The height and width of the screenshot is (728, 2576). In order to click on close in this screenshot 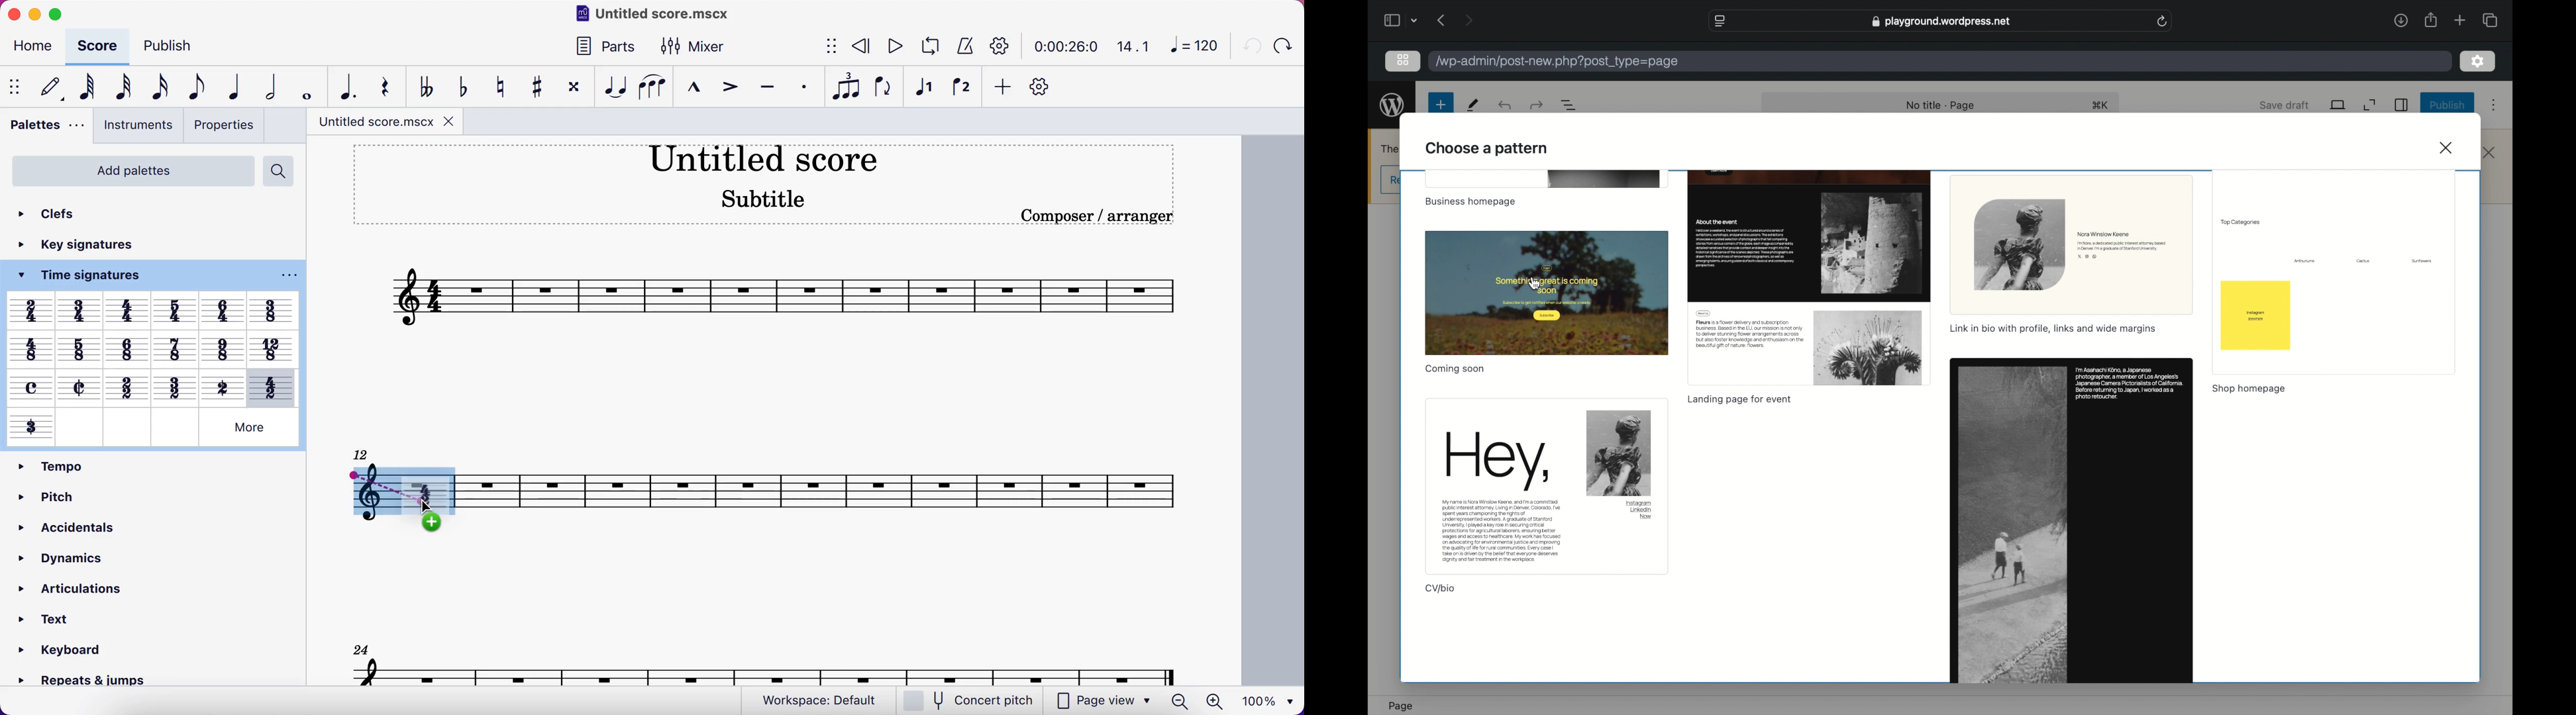, I will do `click(2490, 153)`.